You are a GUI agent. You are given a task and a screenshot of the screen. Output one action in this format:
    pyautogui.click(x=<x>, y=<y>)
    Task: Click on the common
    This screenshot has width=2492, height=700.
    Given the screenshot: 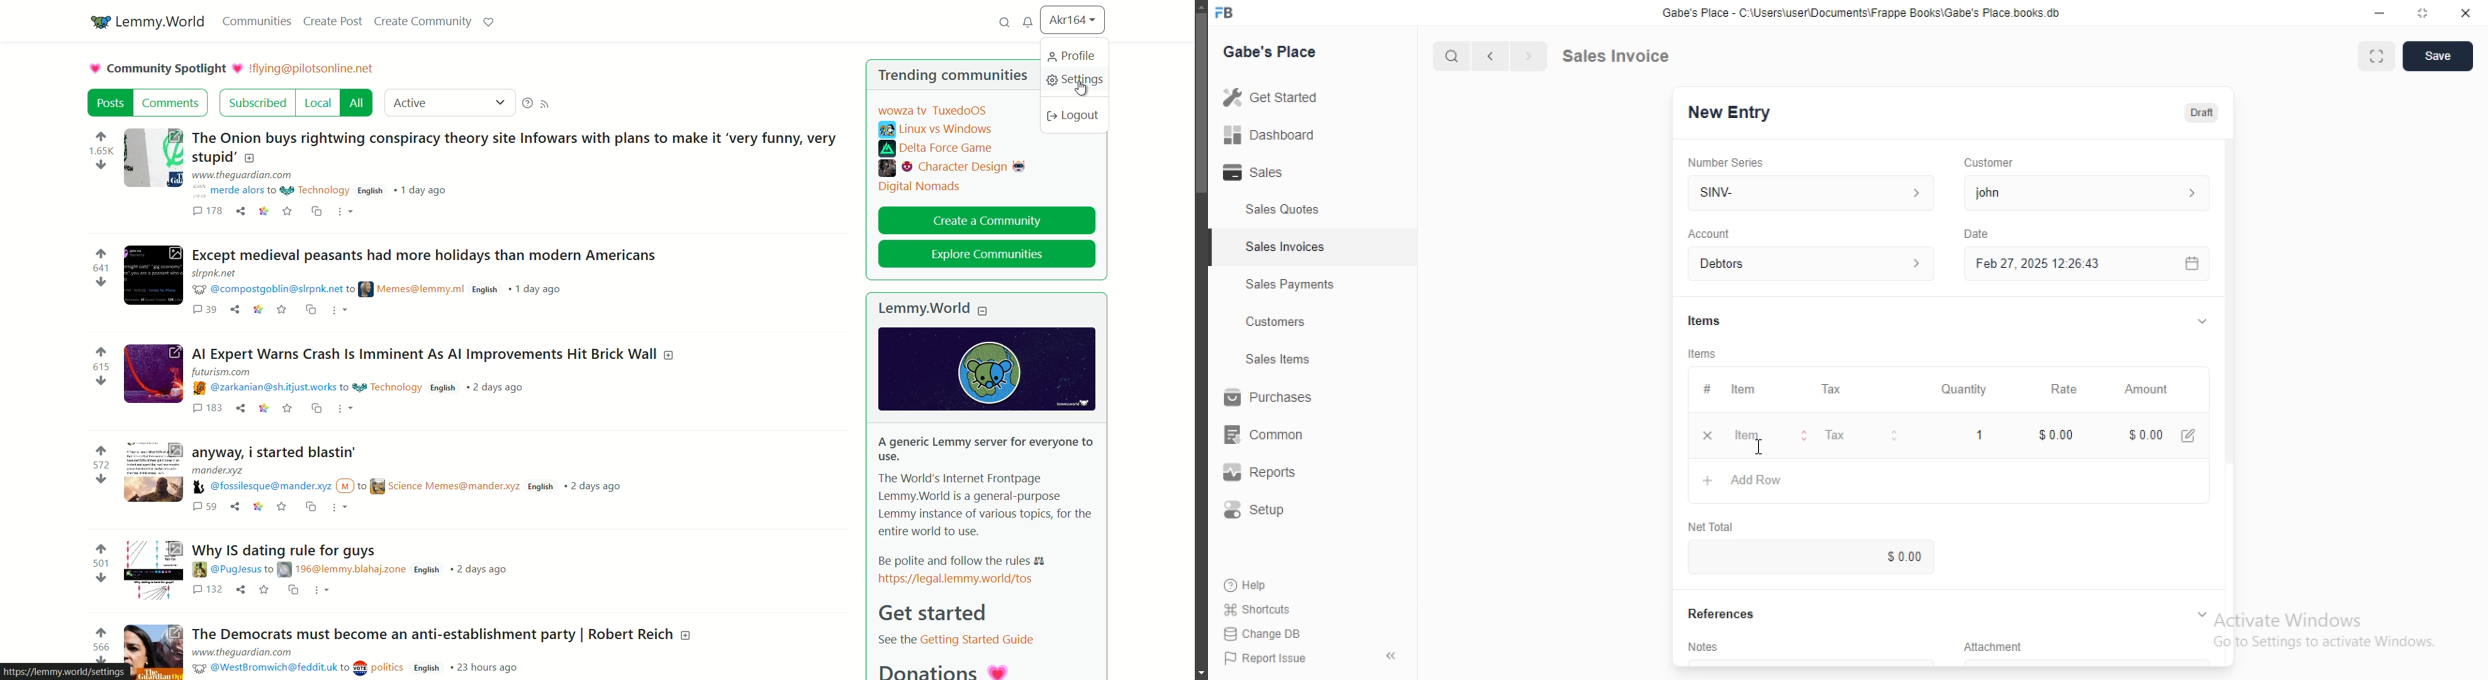 What is the action you would take?
    pyautogui.click(x=1265, y=436)
    